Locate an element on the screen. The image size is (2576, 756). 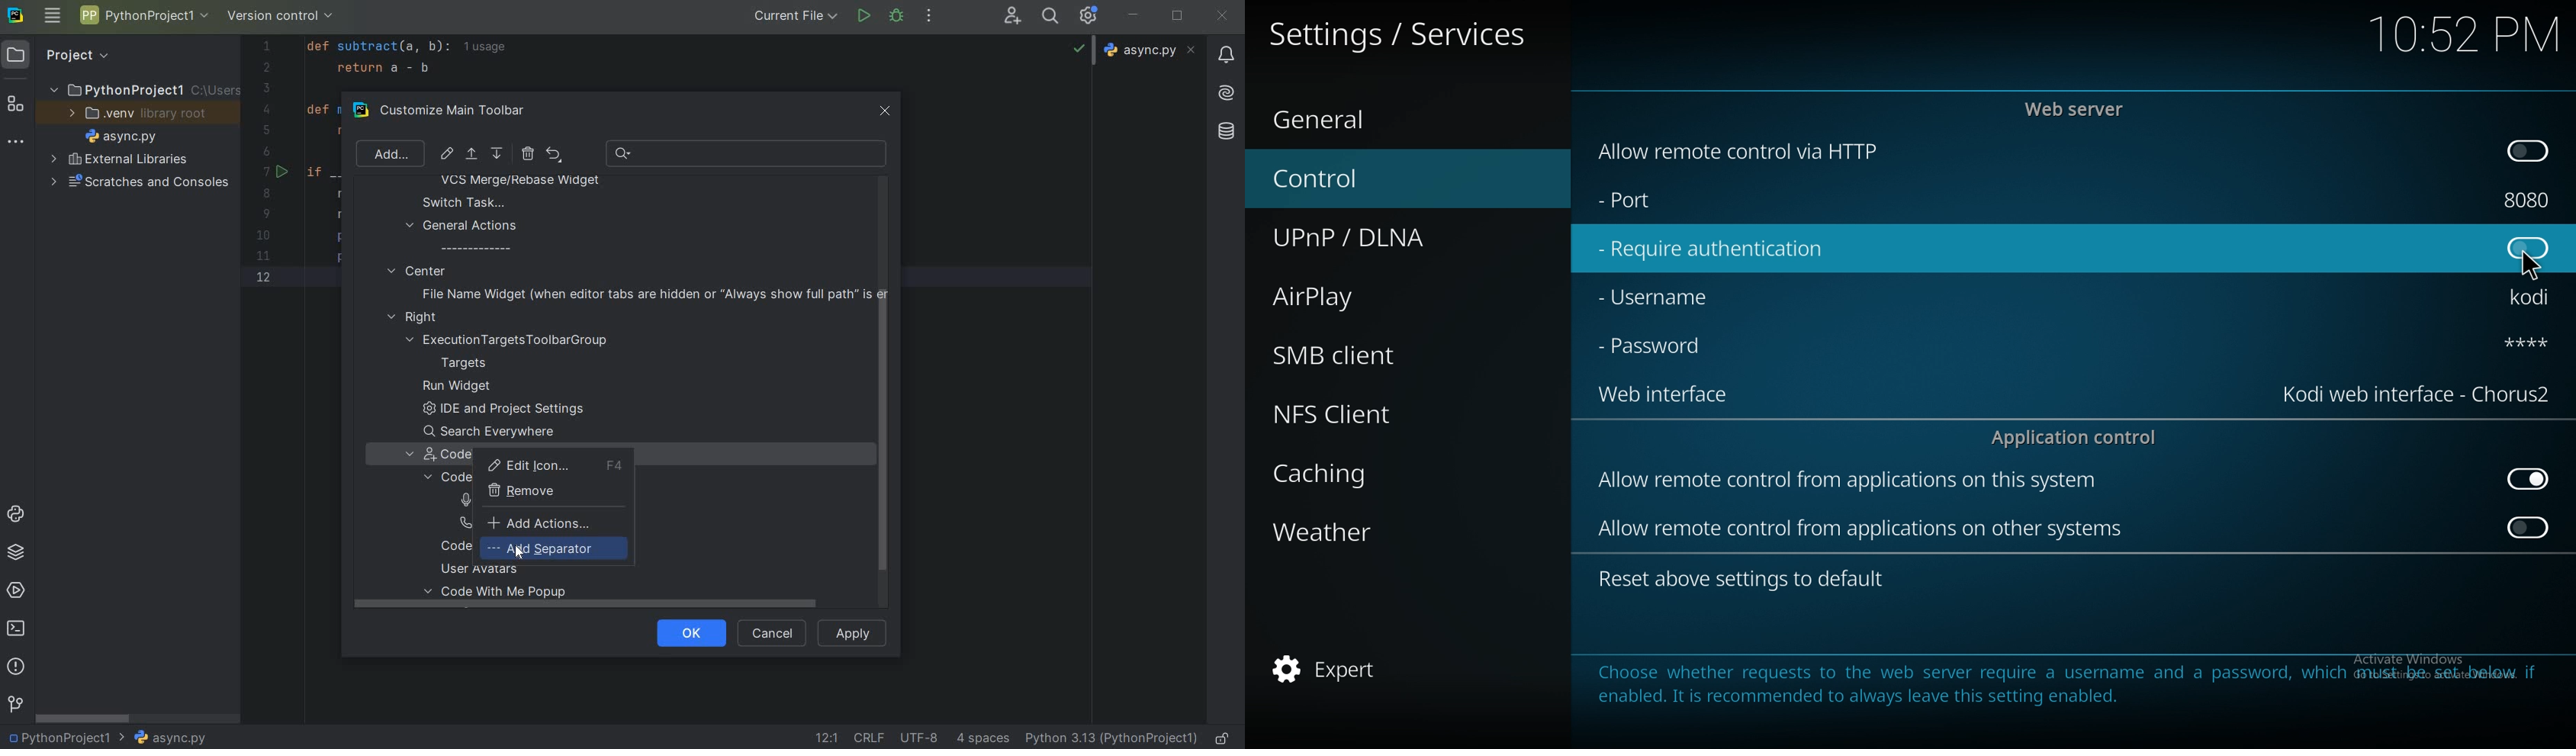
port is located at coordinates (1659, 203).